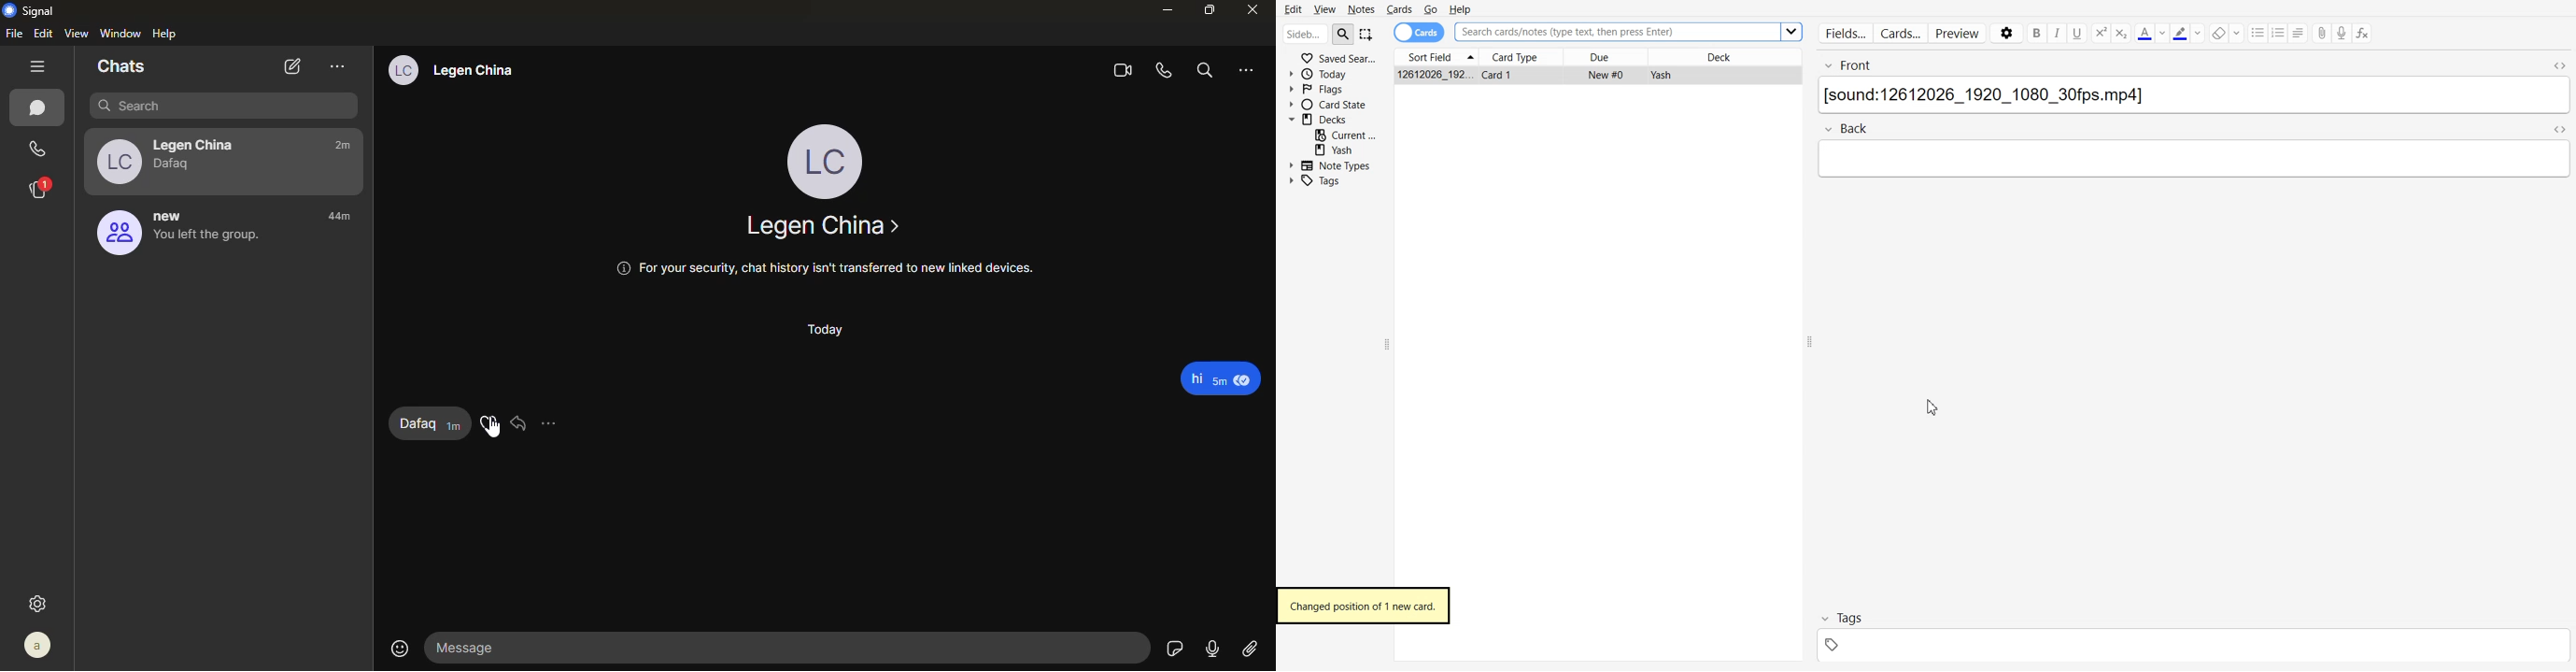 The height and width of the screenshot is (672, 2576). What do you see at coordinates (2561, 129) in the screenshot?
I see `Toggle HTML Editor` at bounding box center [2561, 129].